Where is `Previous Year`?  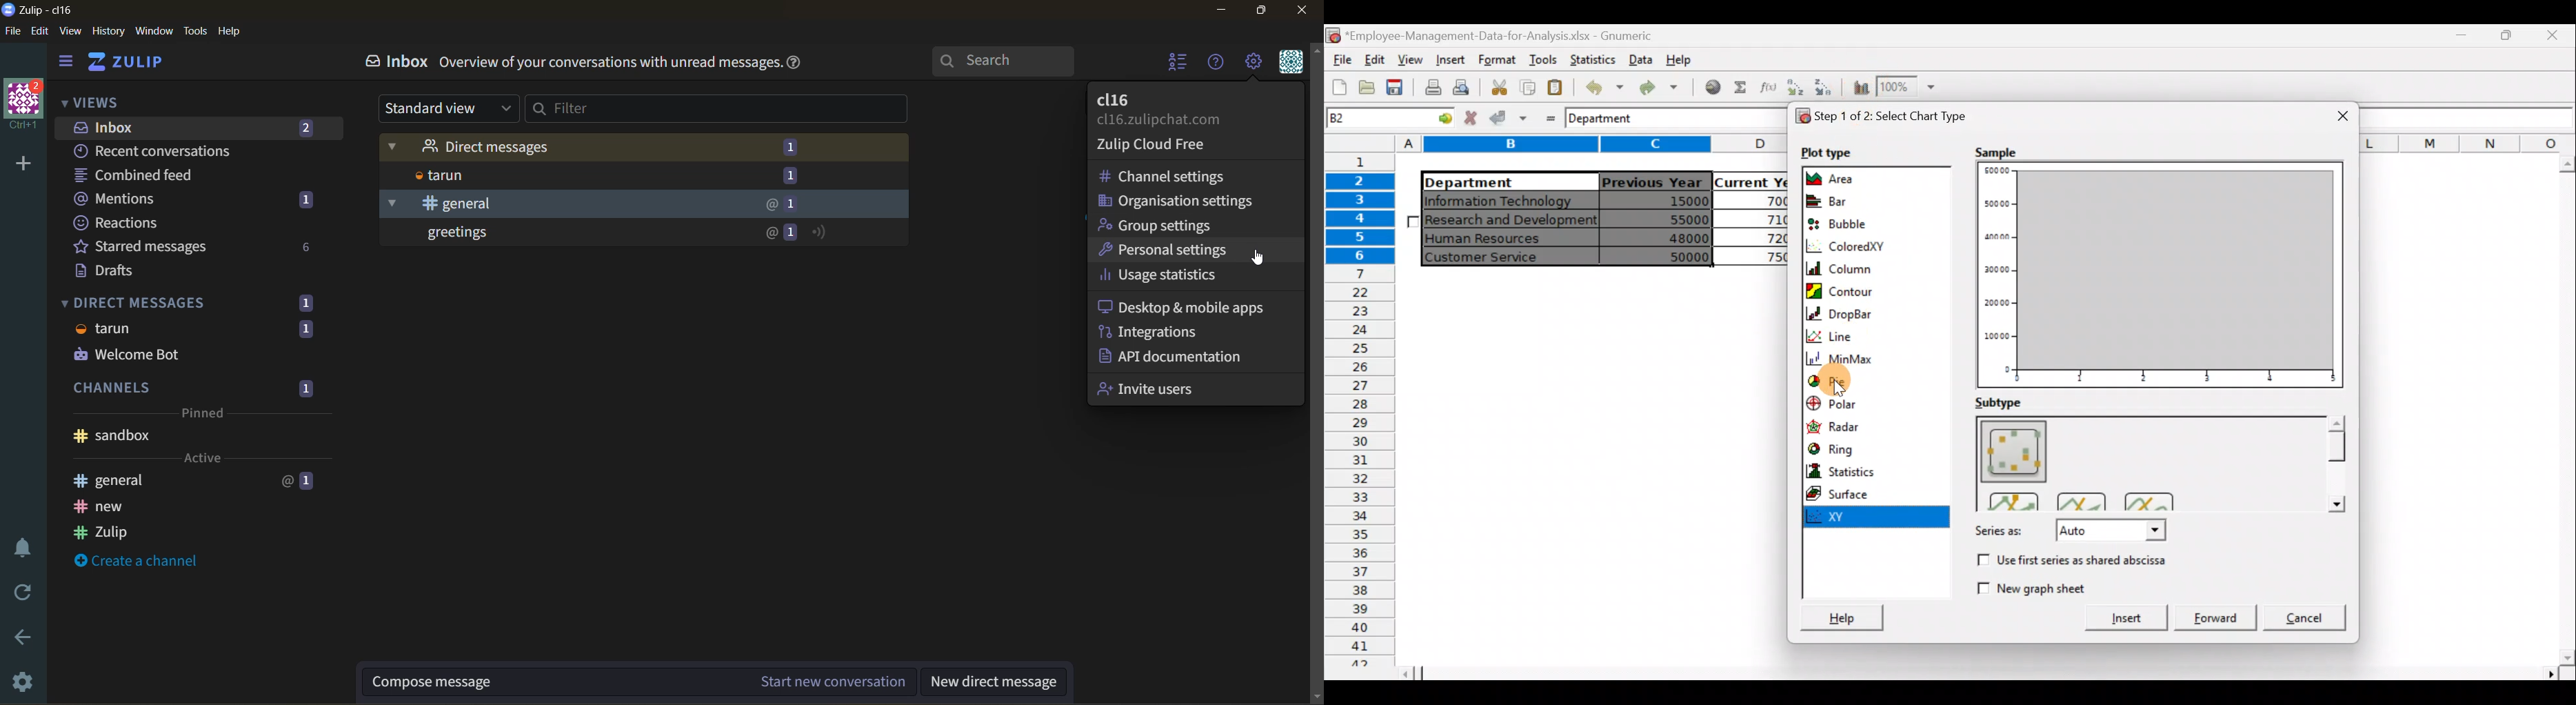
Previous Year is located at coordinates (1653, 180).